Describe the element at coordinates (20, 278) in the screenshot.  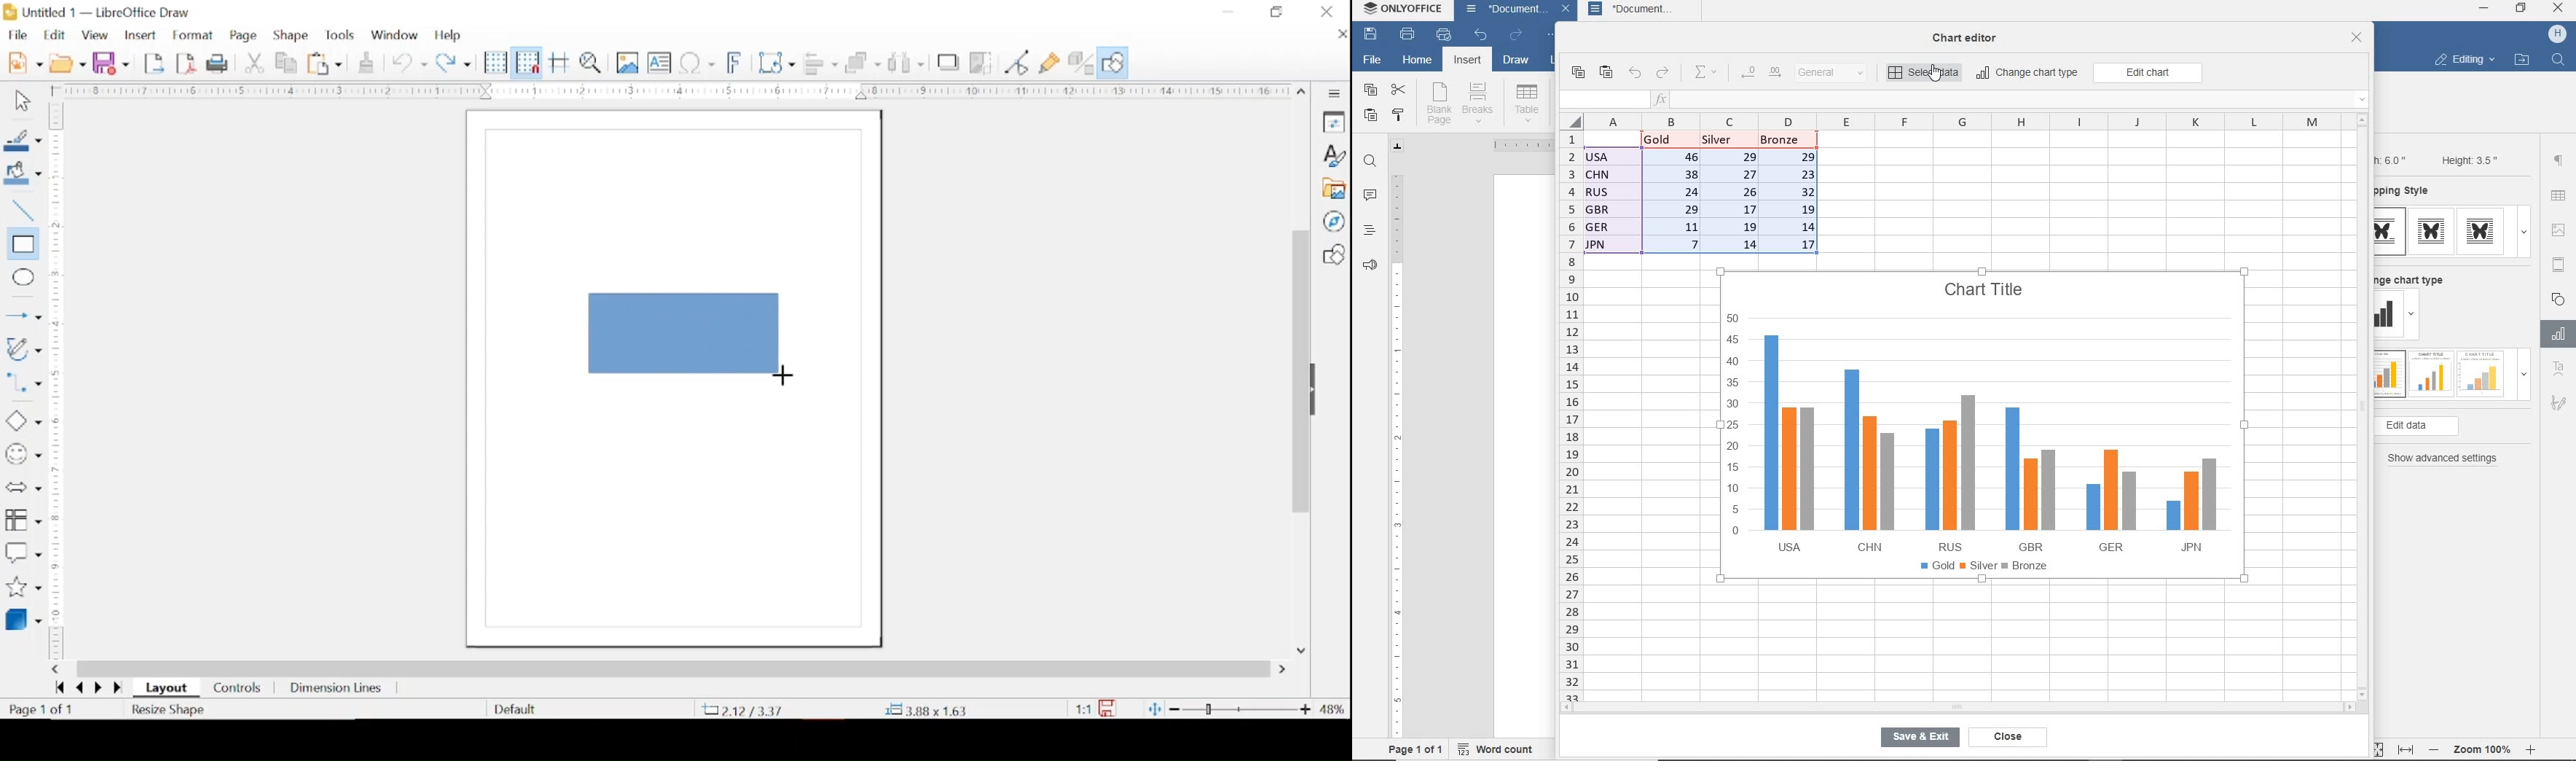
I see `insert ellipse` at that location.